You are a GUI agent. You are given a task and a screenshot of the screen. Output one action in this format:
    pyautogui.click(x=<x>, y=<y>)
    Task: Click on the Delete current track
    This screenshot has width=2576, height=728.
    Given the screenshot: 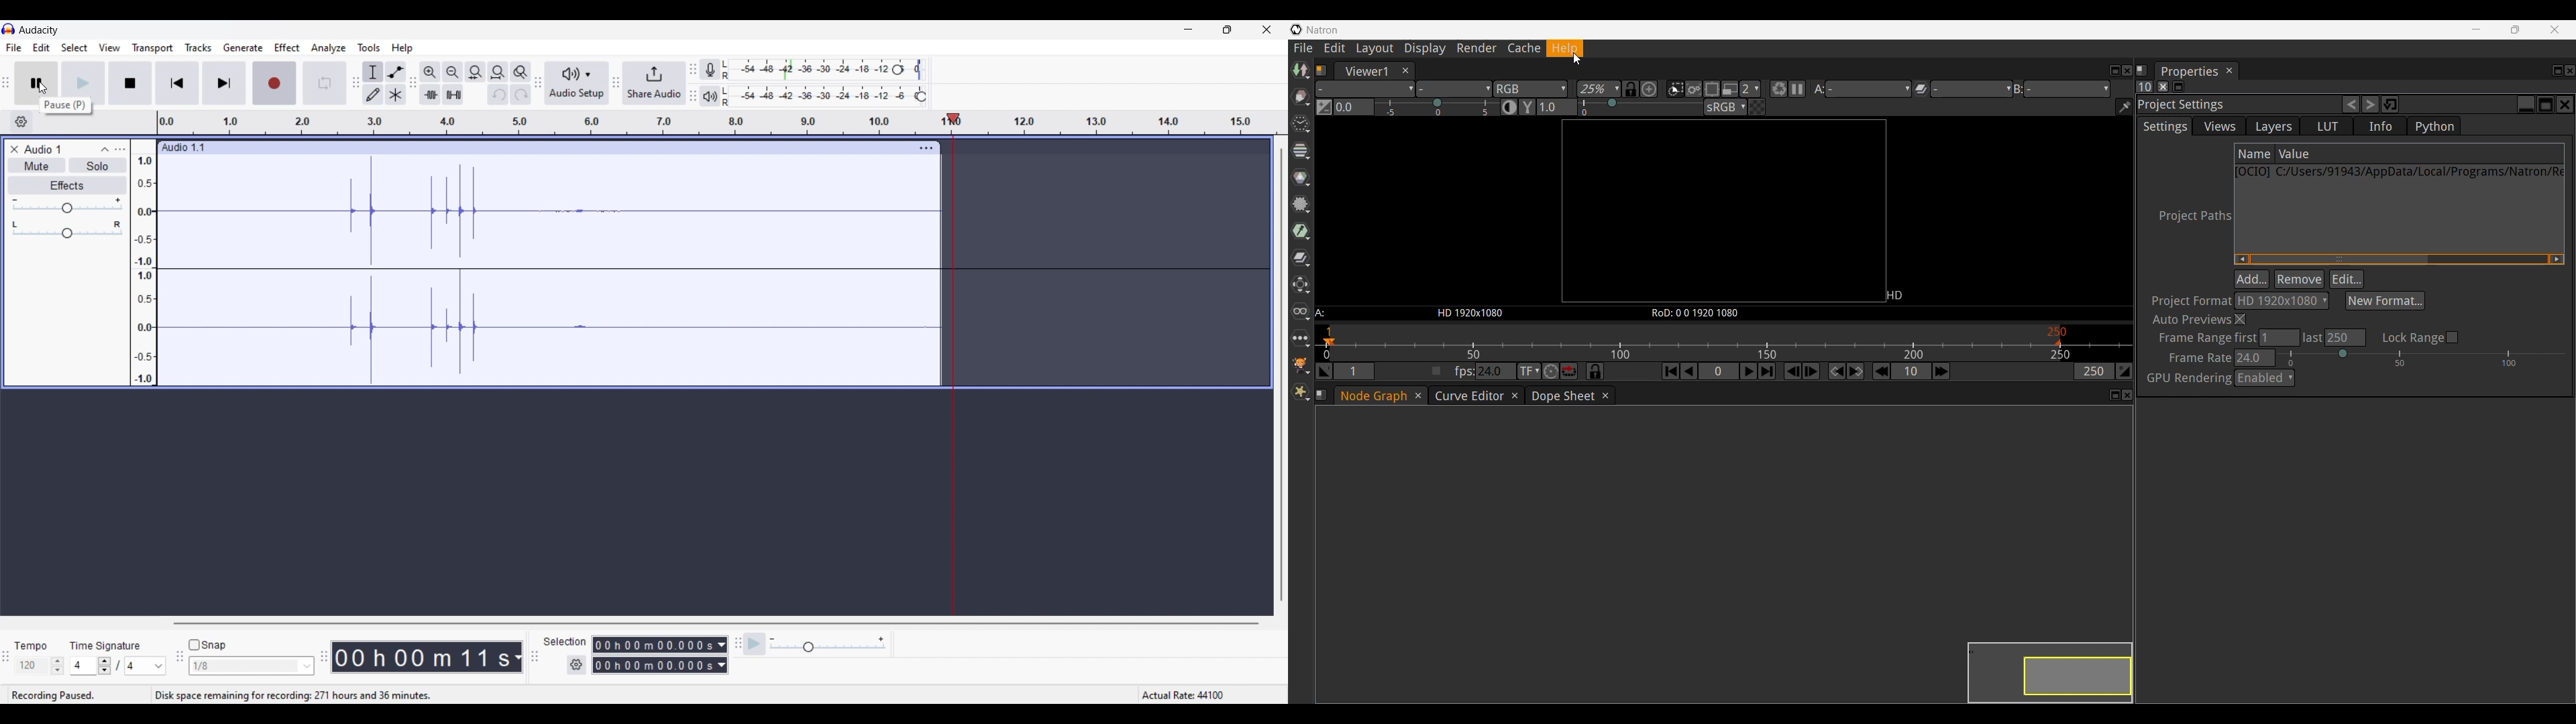 What is the action you would take?
    pyautogui.click(x=15, y=149)
    